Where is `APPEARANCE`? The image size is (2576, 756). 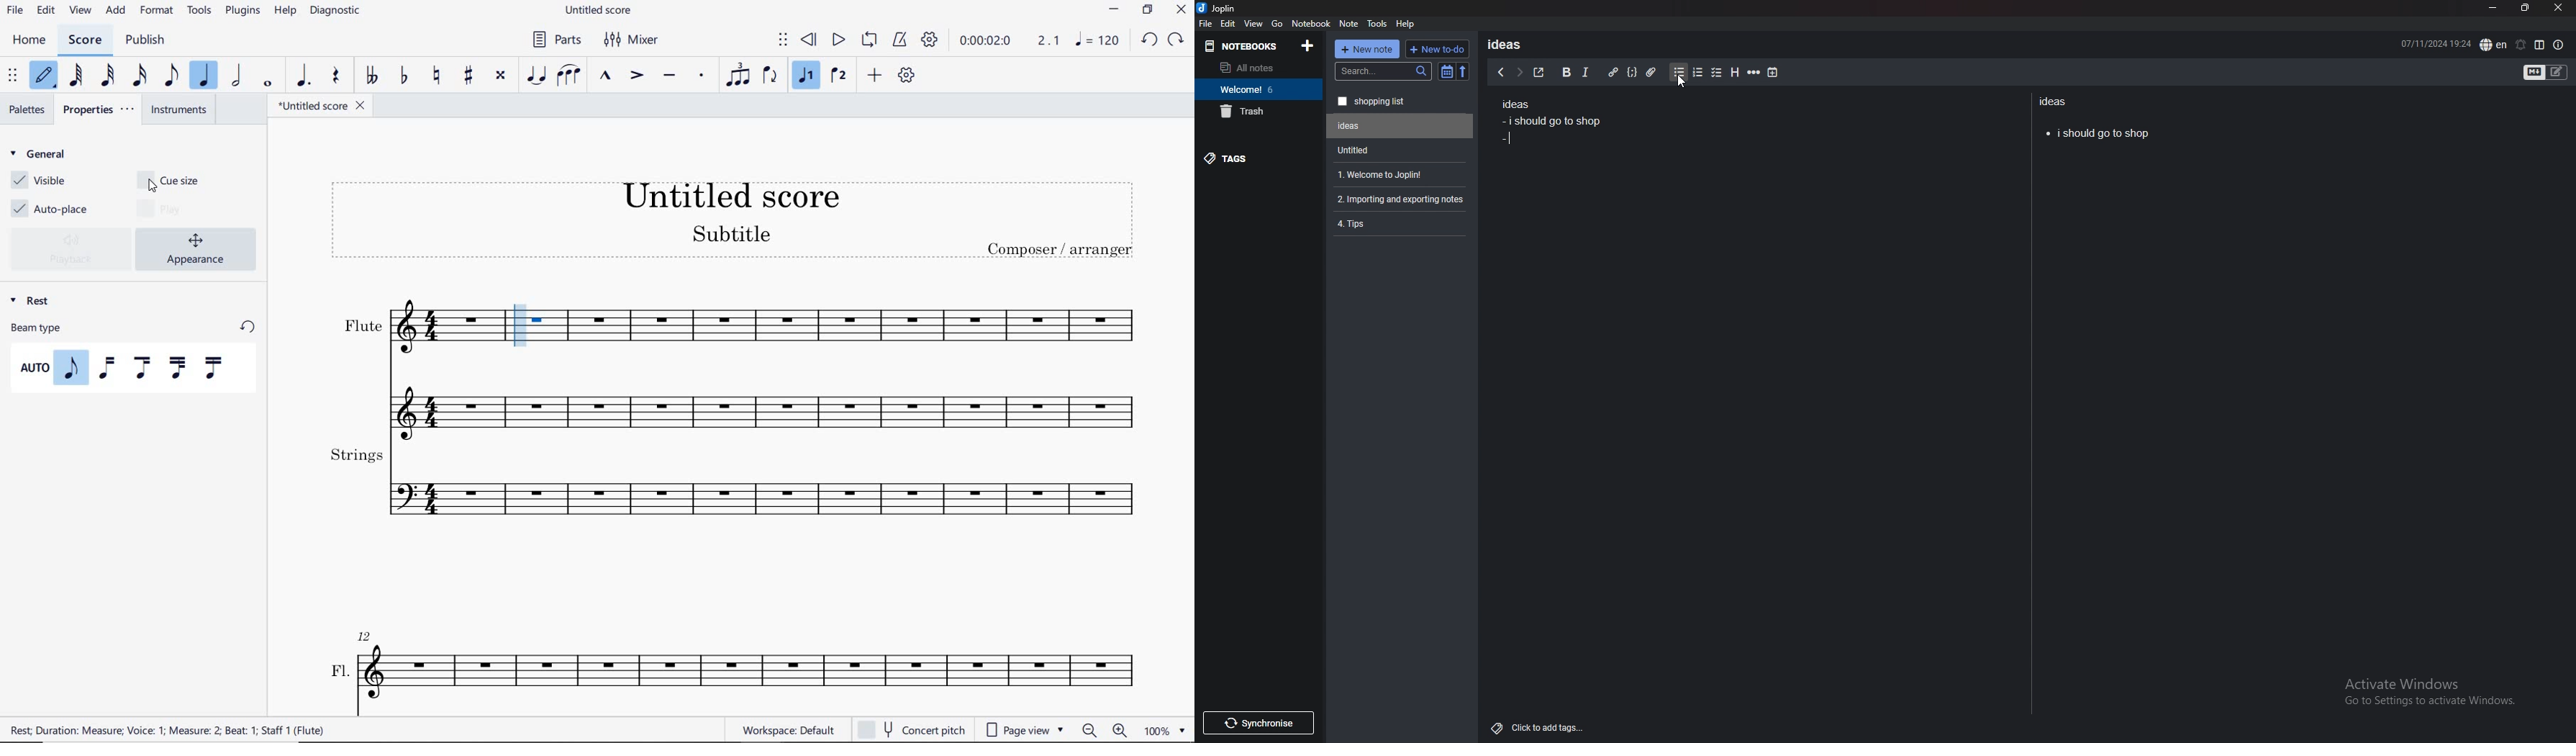
APPEARANCE is located at coordinates (200, 248).